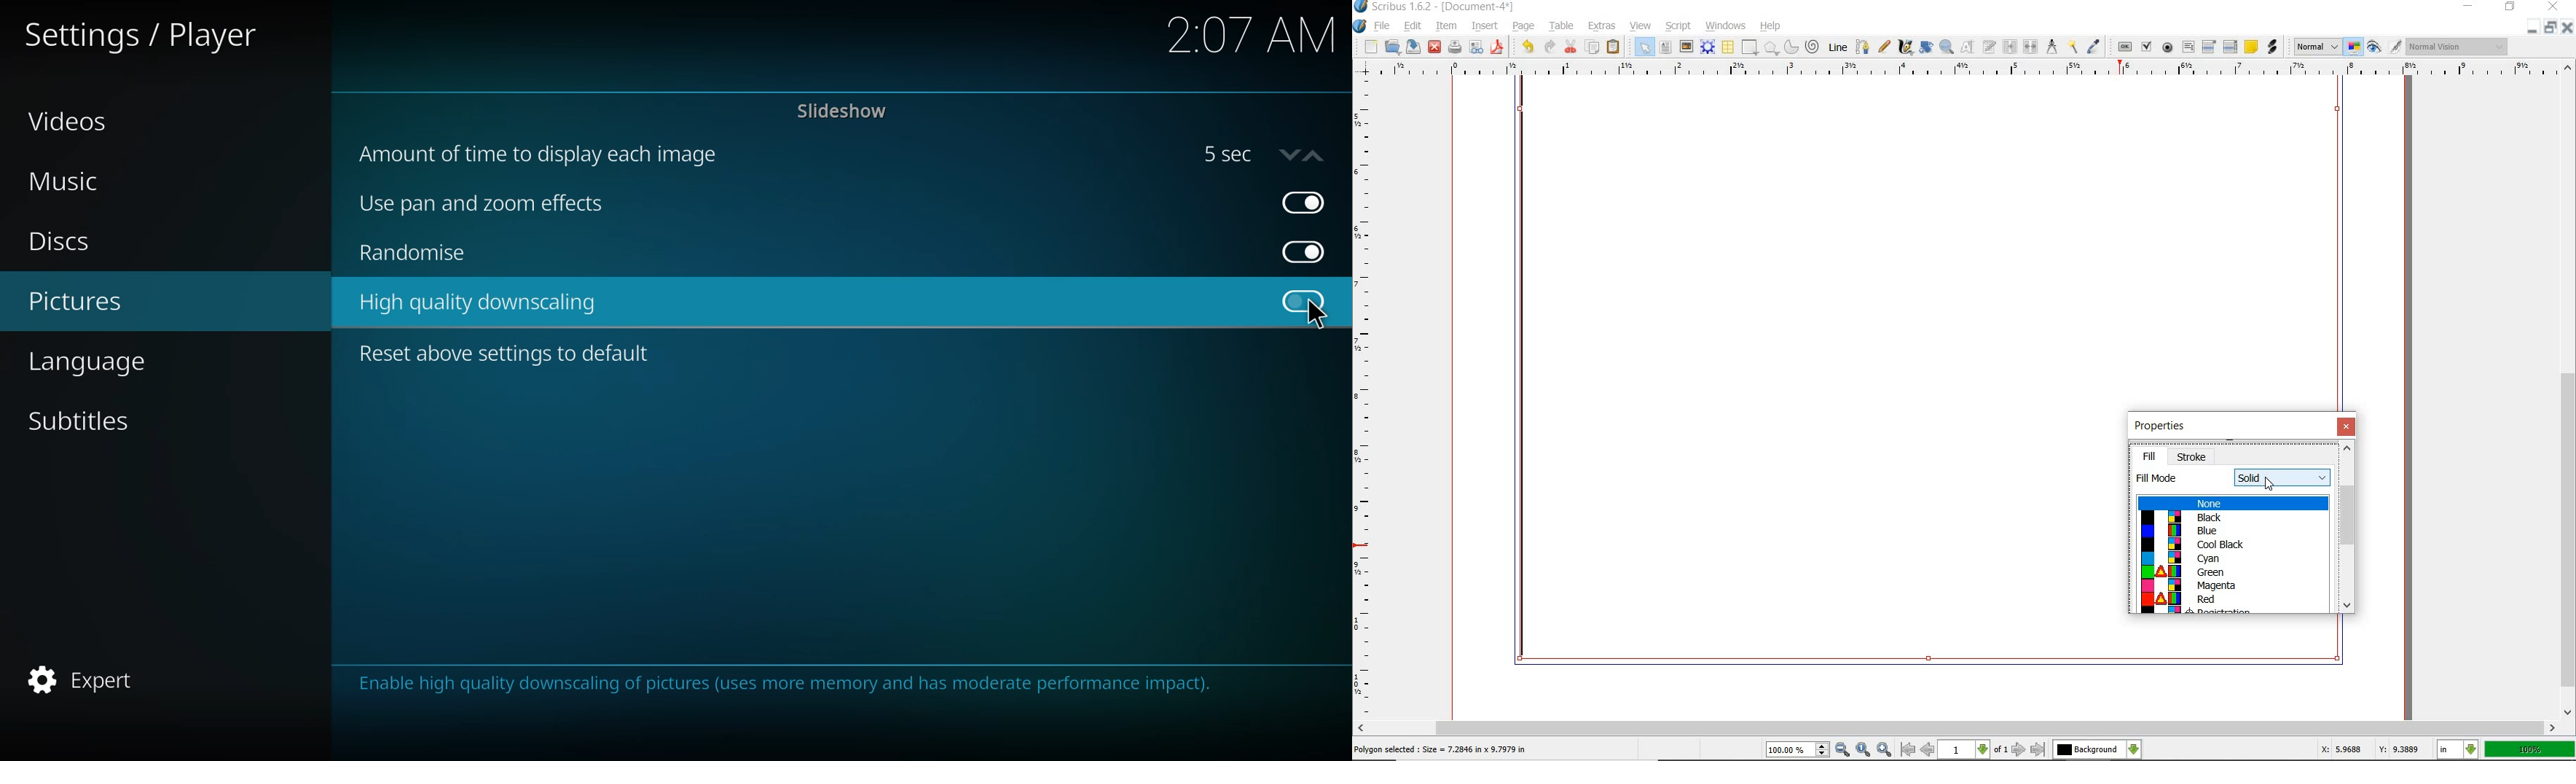 Image resolution: width=2576 pixels, height=784 pixels. I want to click on Red, so click(2234, 600).